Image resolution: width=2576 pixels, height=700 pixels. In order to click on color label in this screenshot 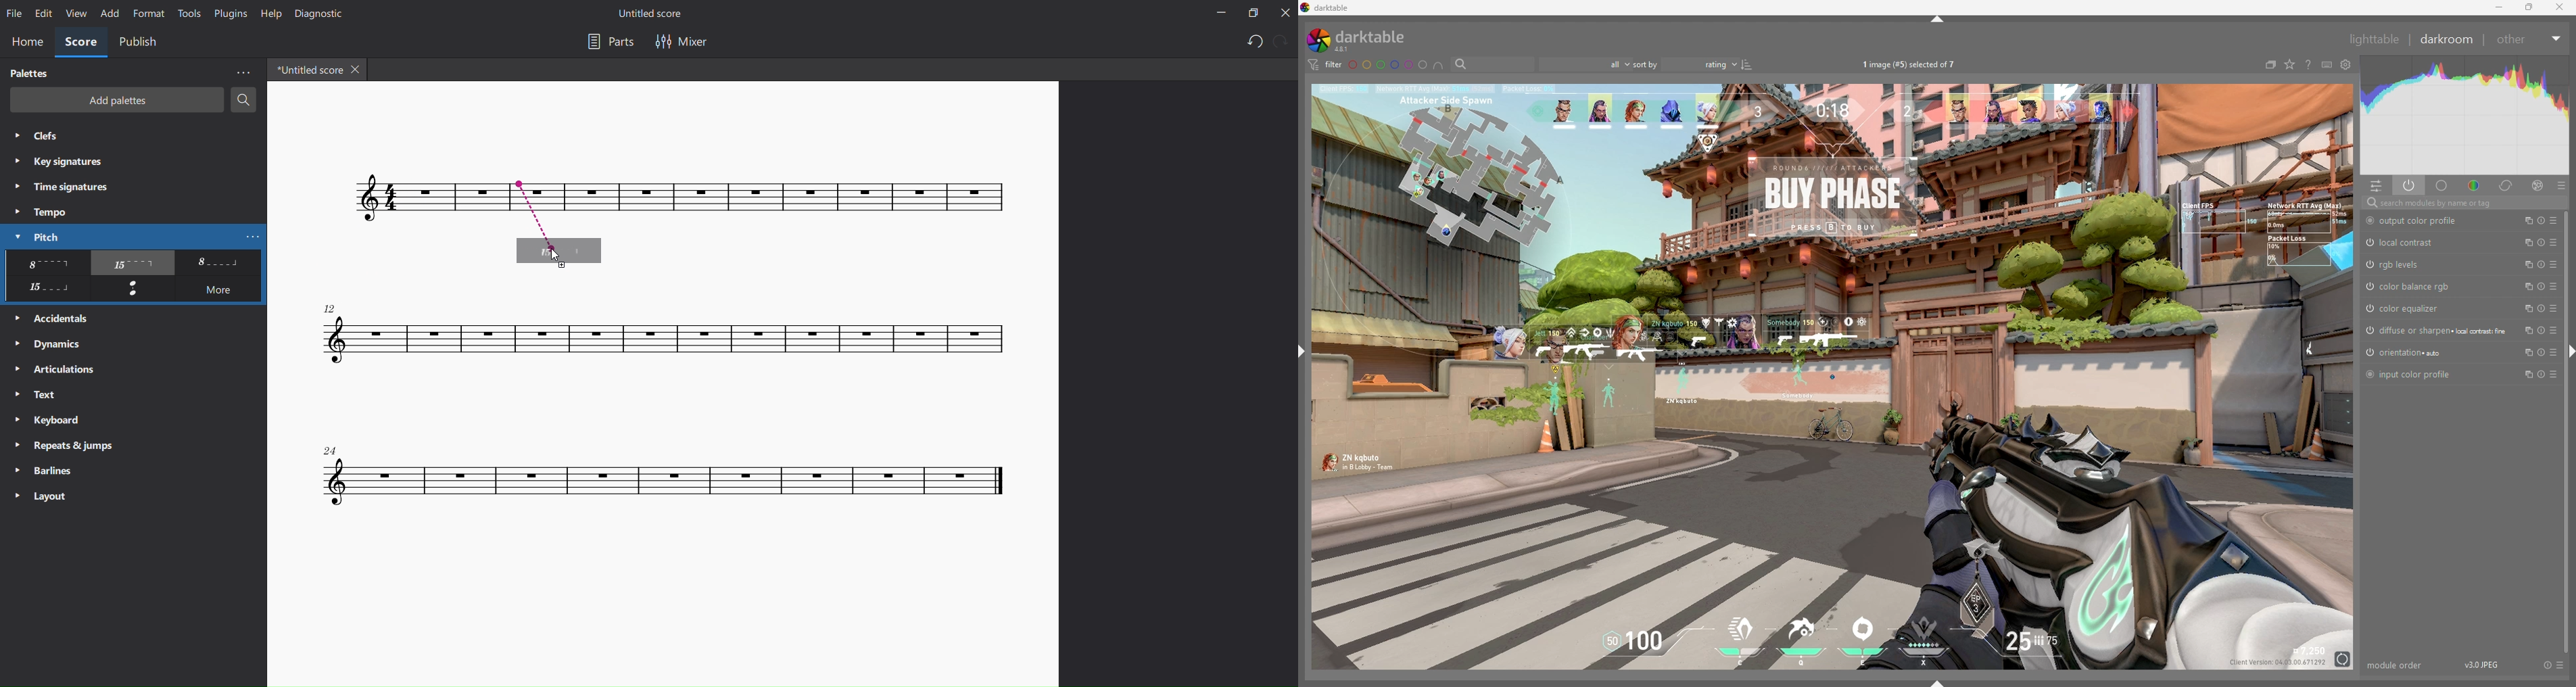, I will do `click(1387, 65)`.